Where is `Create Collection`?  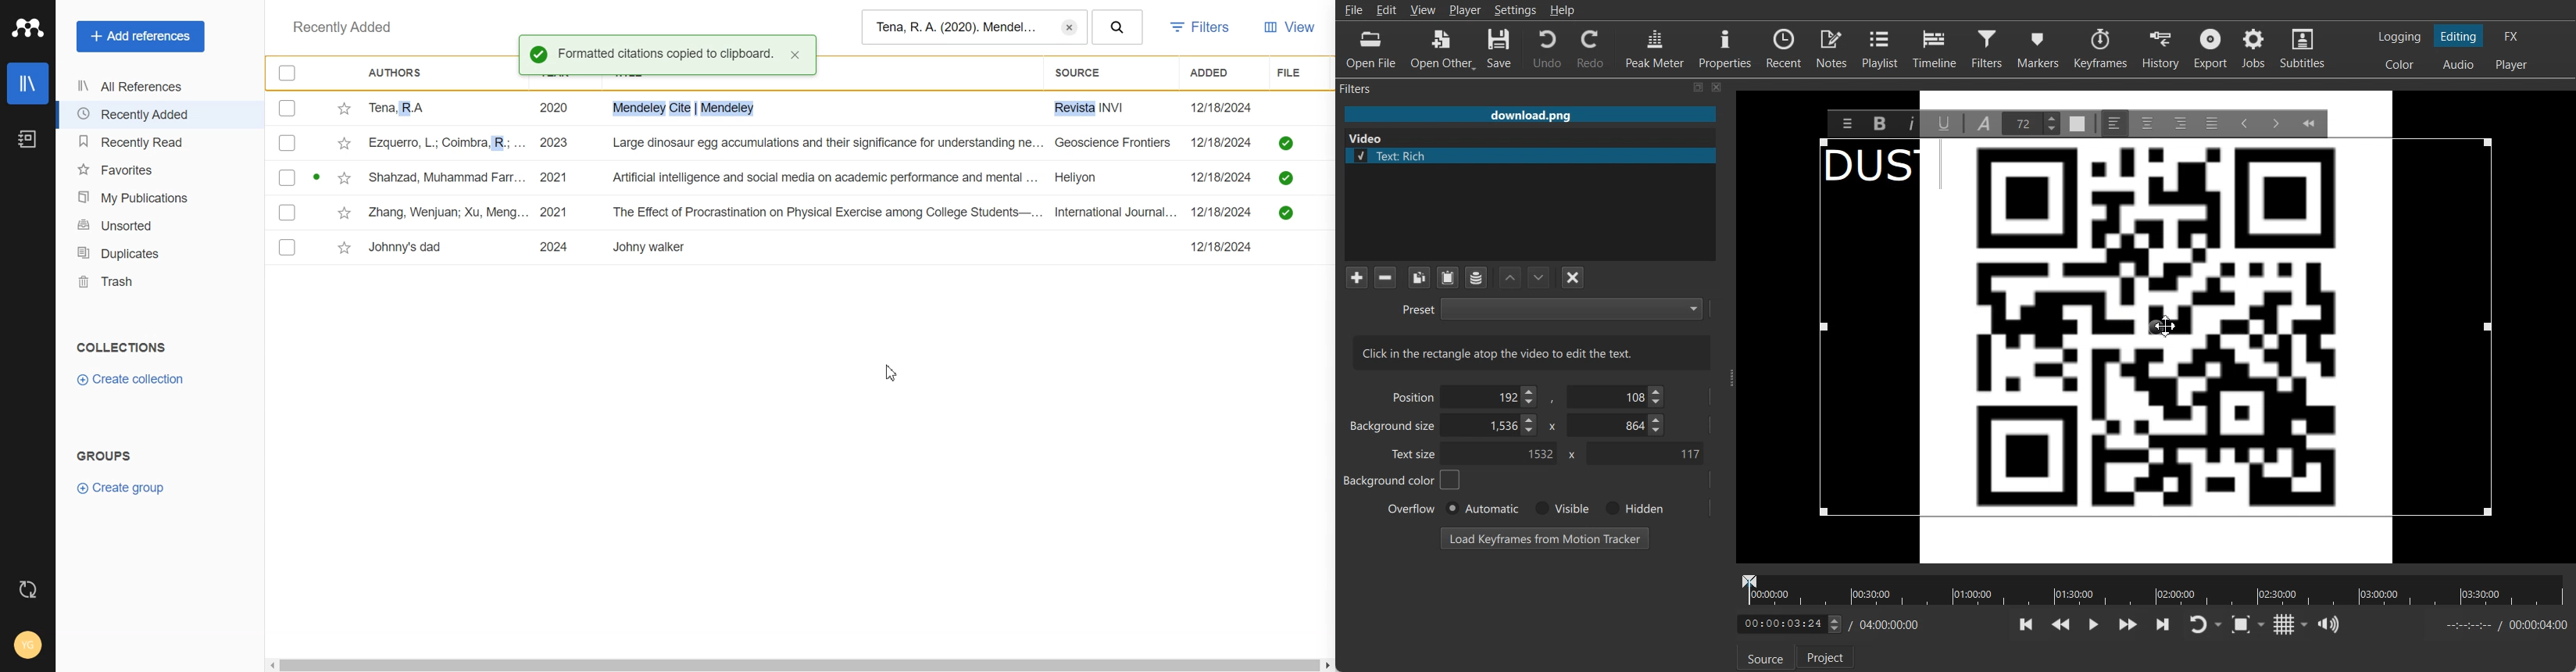 Create Collection is located at coordinates (131, 380).